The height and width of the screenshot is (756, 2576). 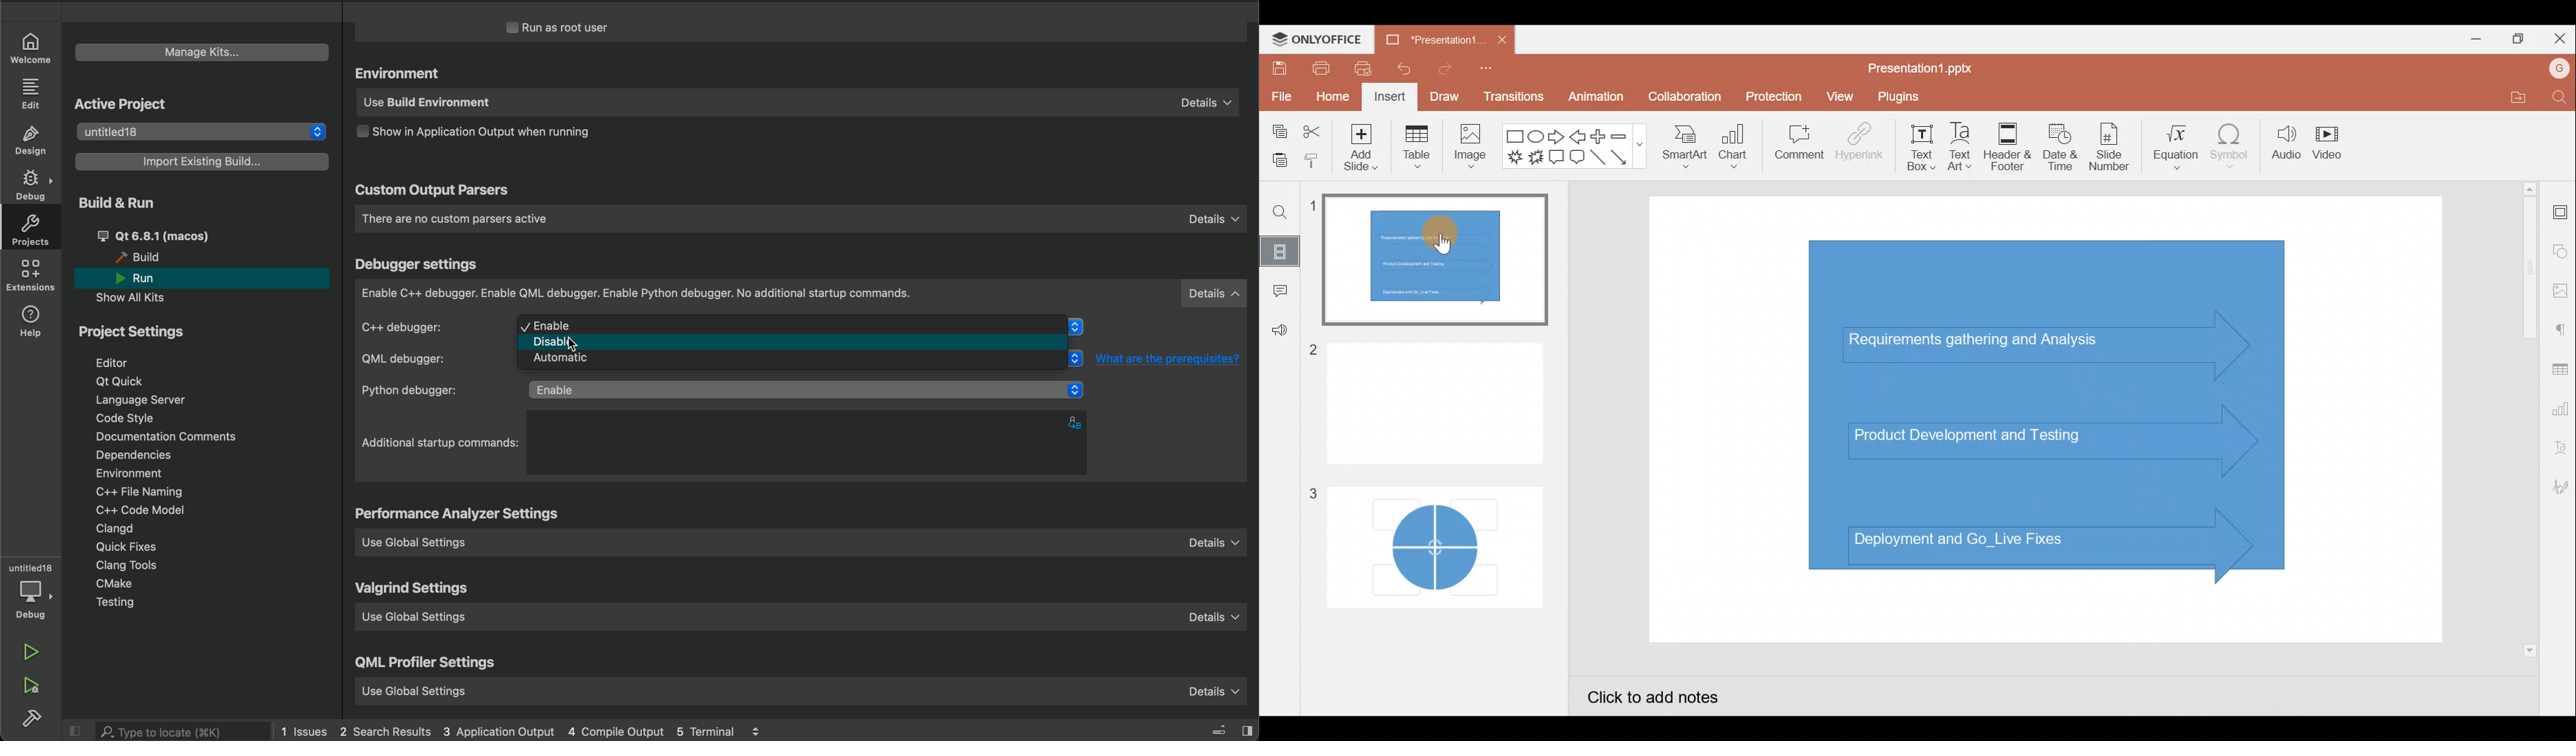 I want to click on projects, so click(x=35, y=232).